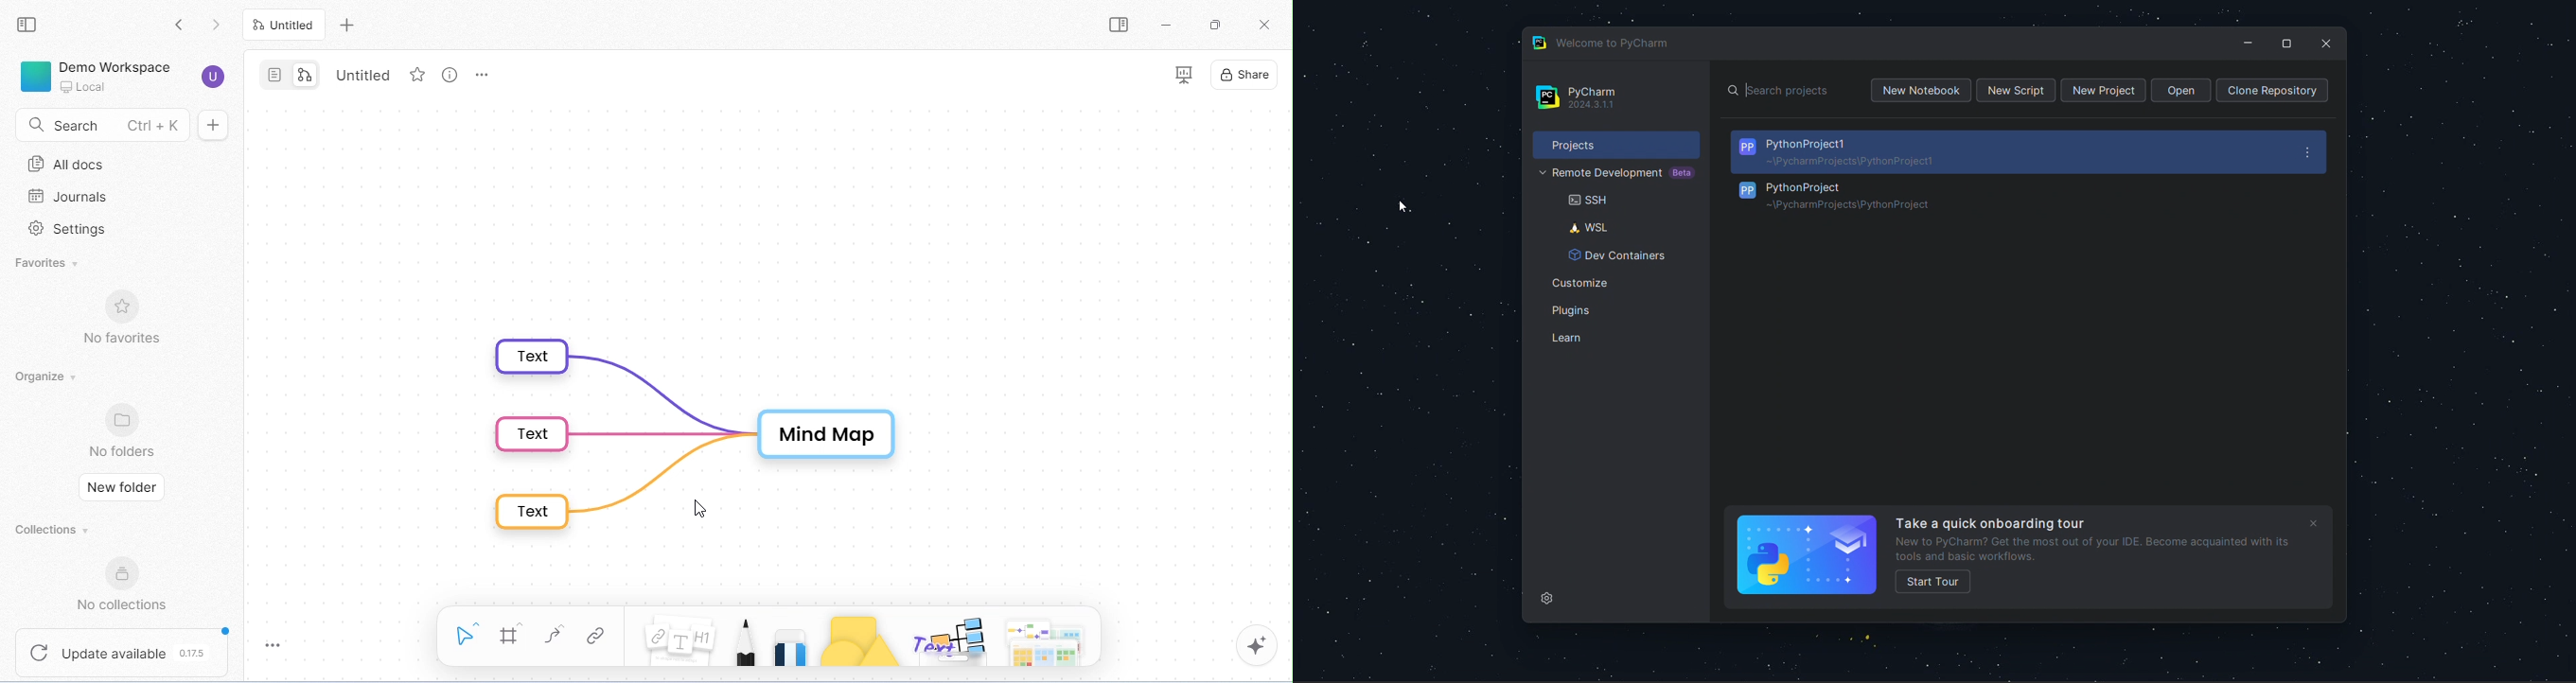  I want to click on remote development, so click(1616, 176).